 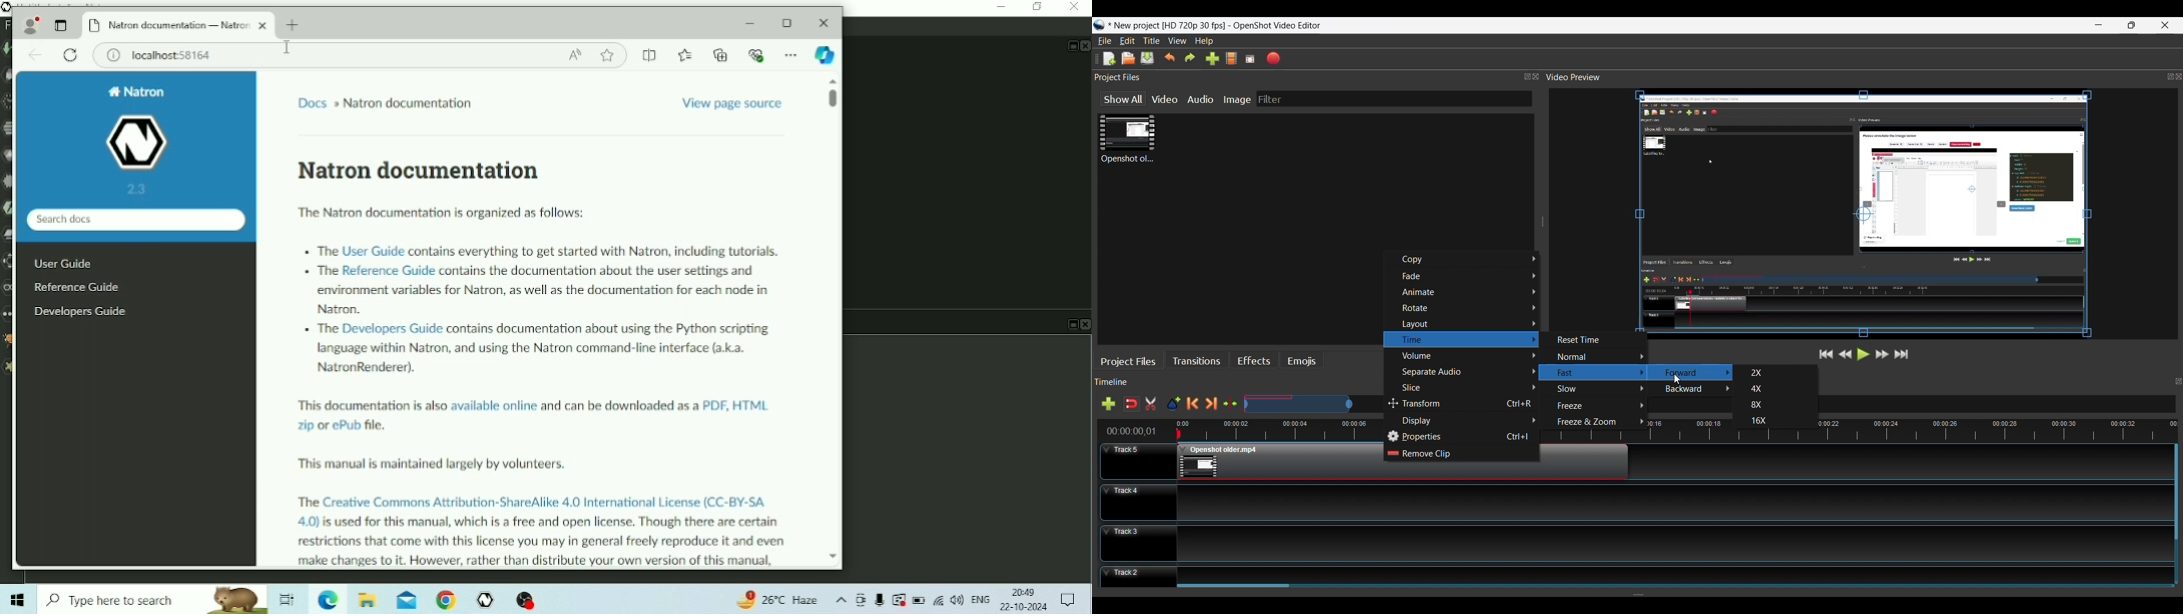 I want to click on Zoom Slide, so click(x=1313, y=403).